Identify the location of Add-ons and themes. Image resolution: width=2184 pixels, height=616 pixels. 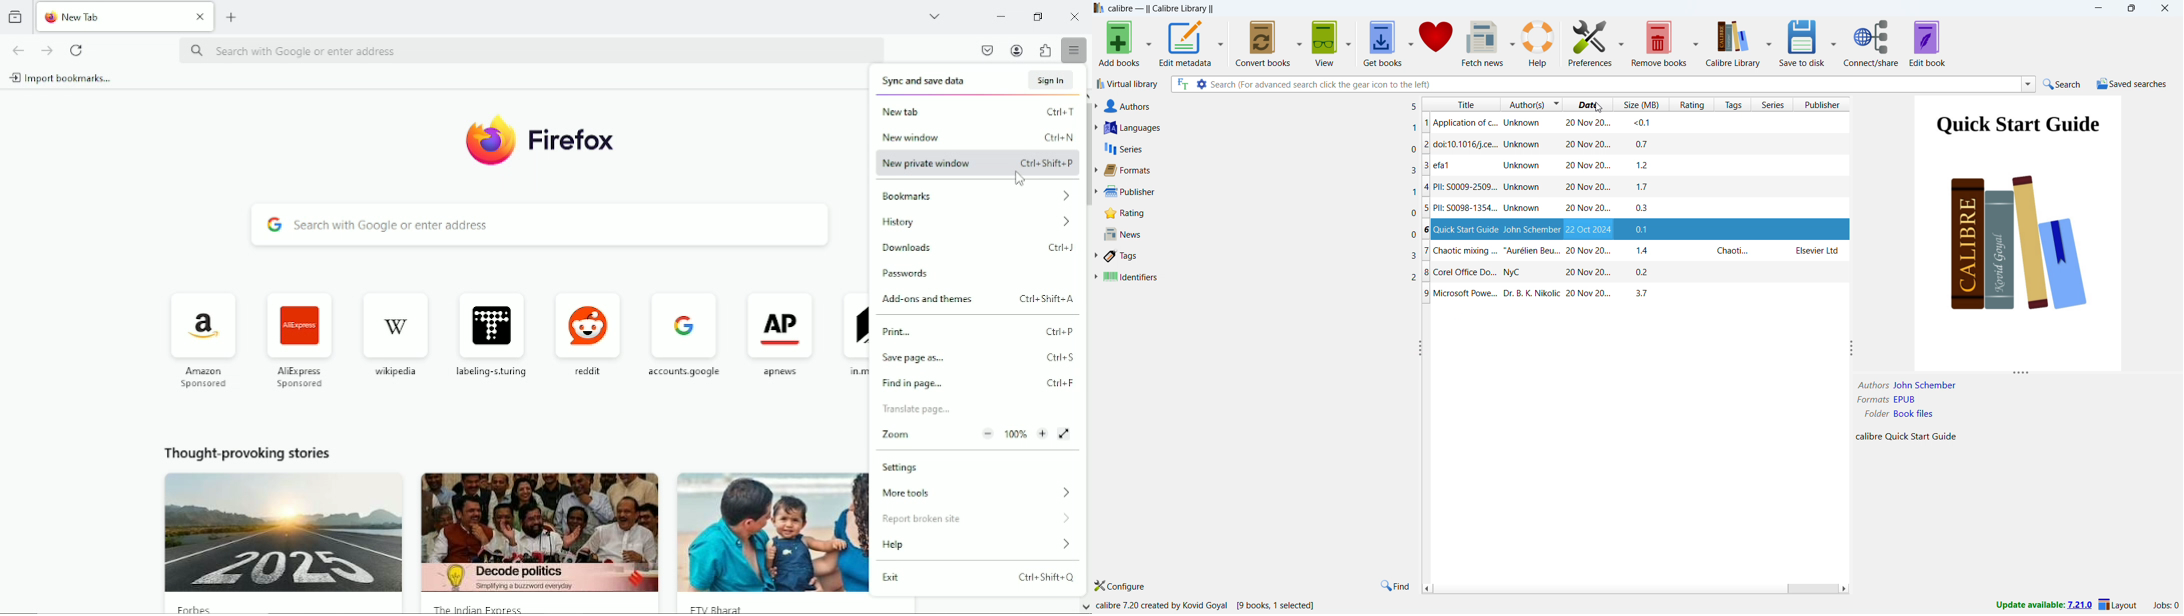
(977, 299).